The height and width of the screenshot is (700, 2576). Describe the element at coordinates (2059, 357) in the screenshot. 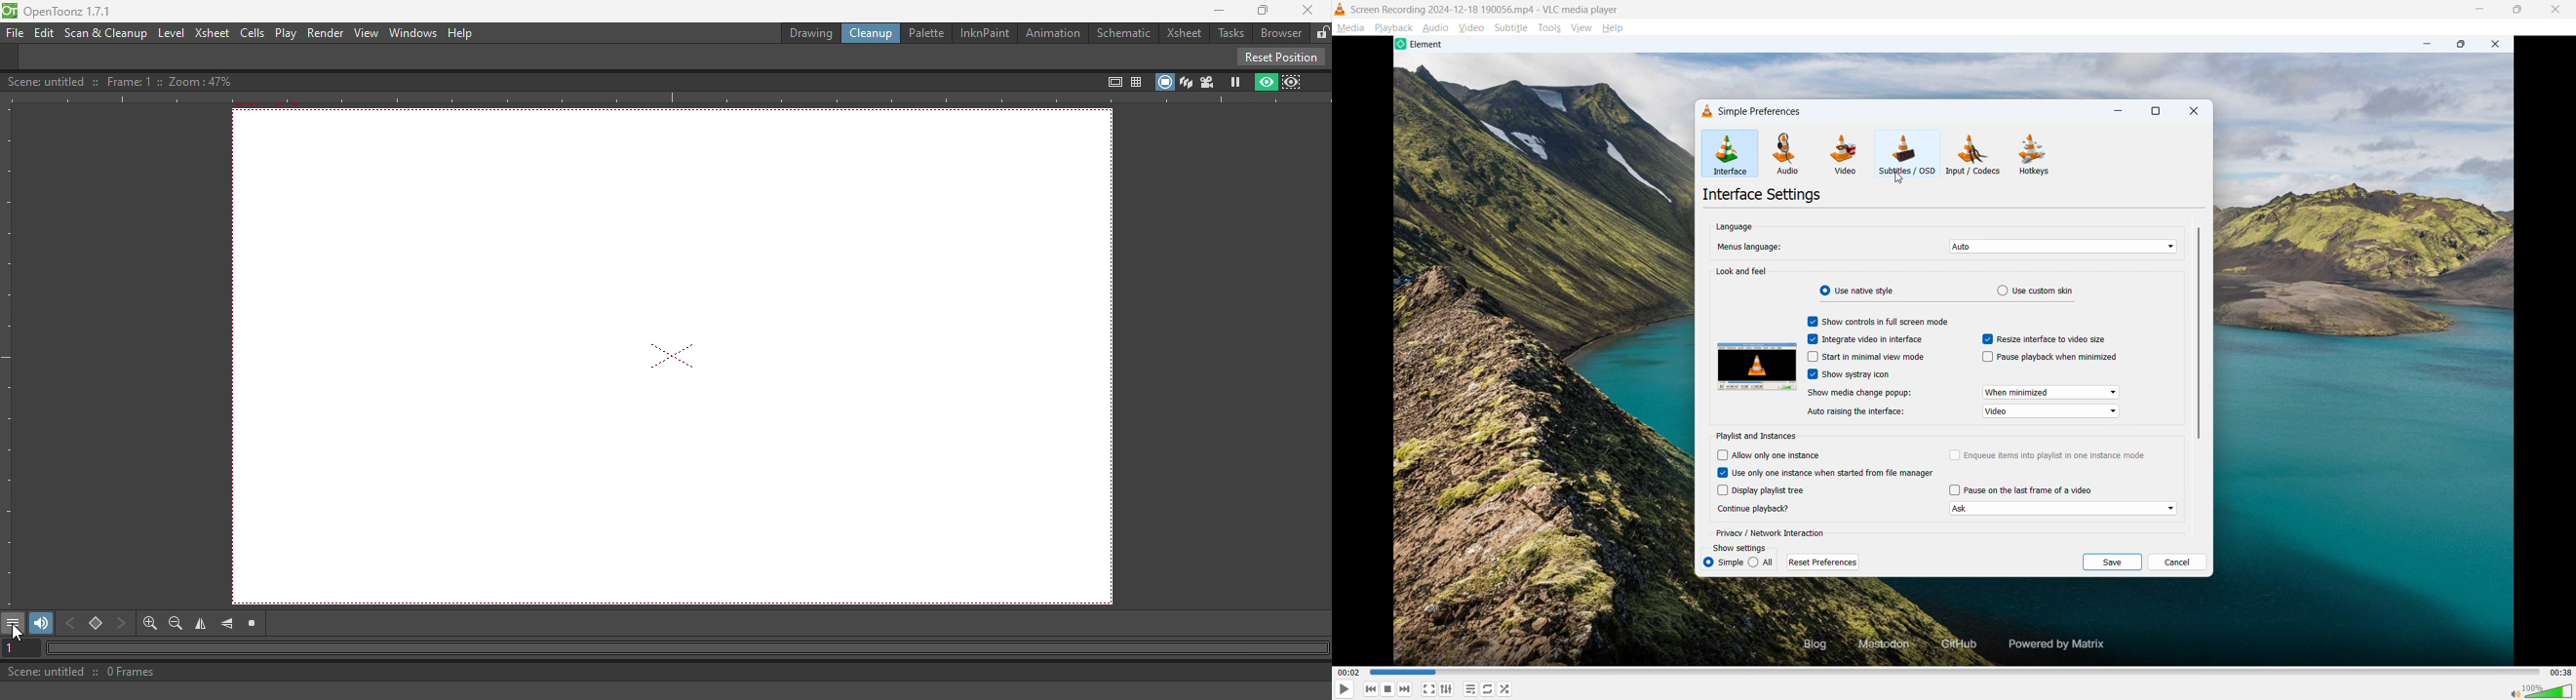

I see `Pause playback when minimised ` at that location.